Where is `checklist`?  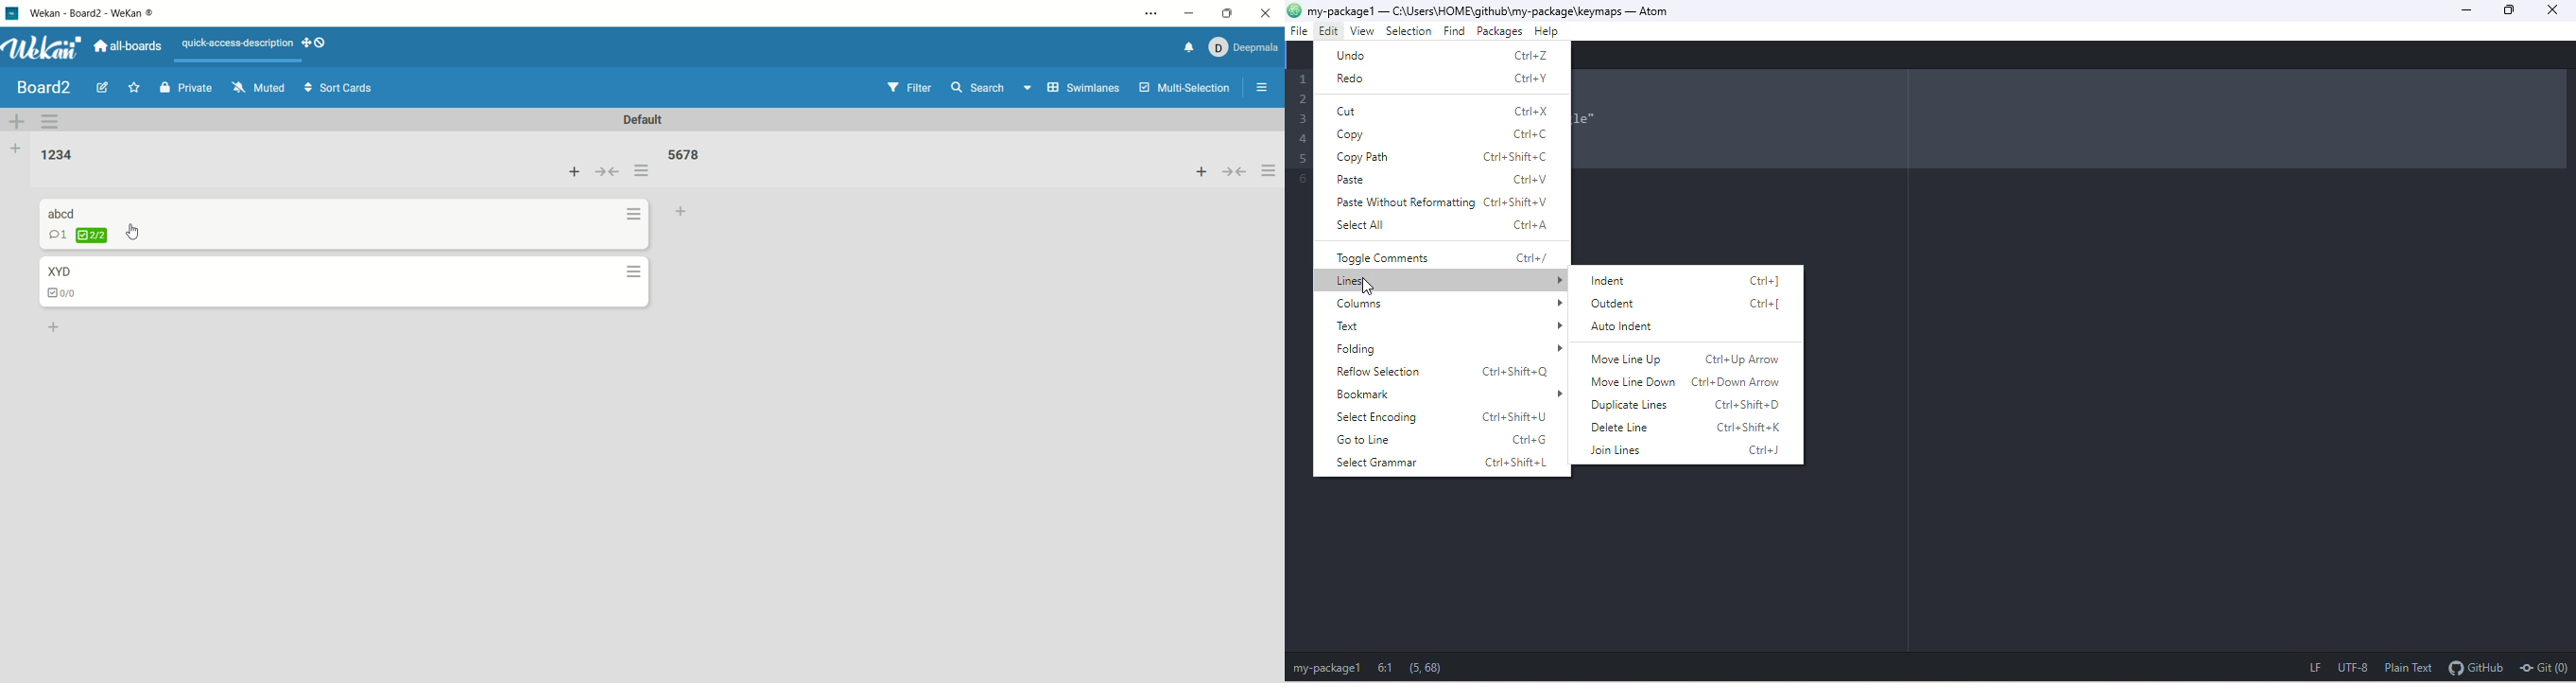 checklist is located at coordinates (92, 236).